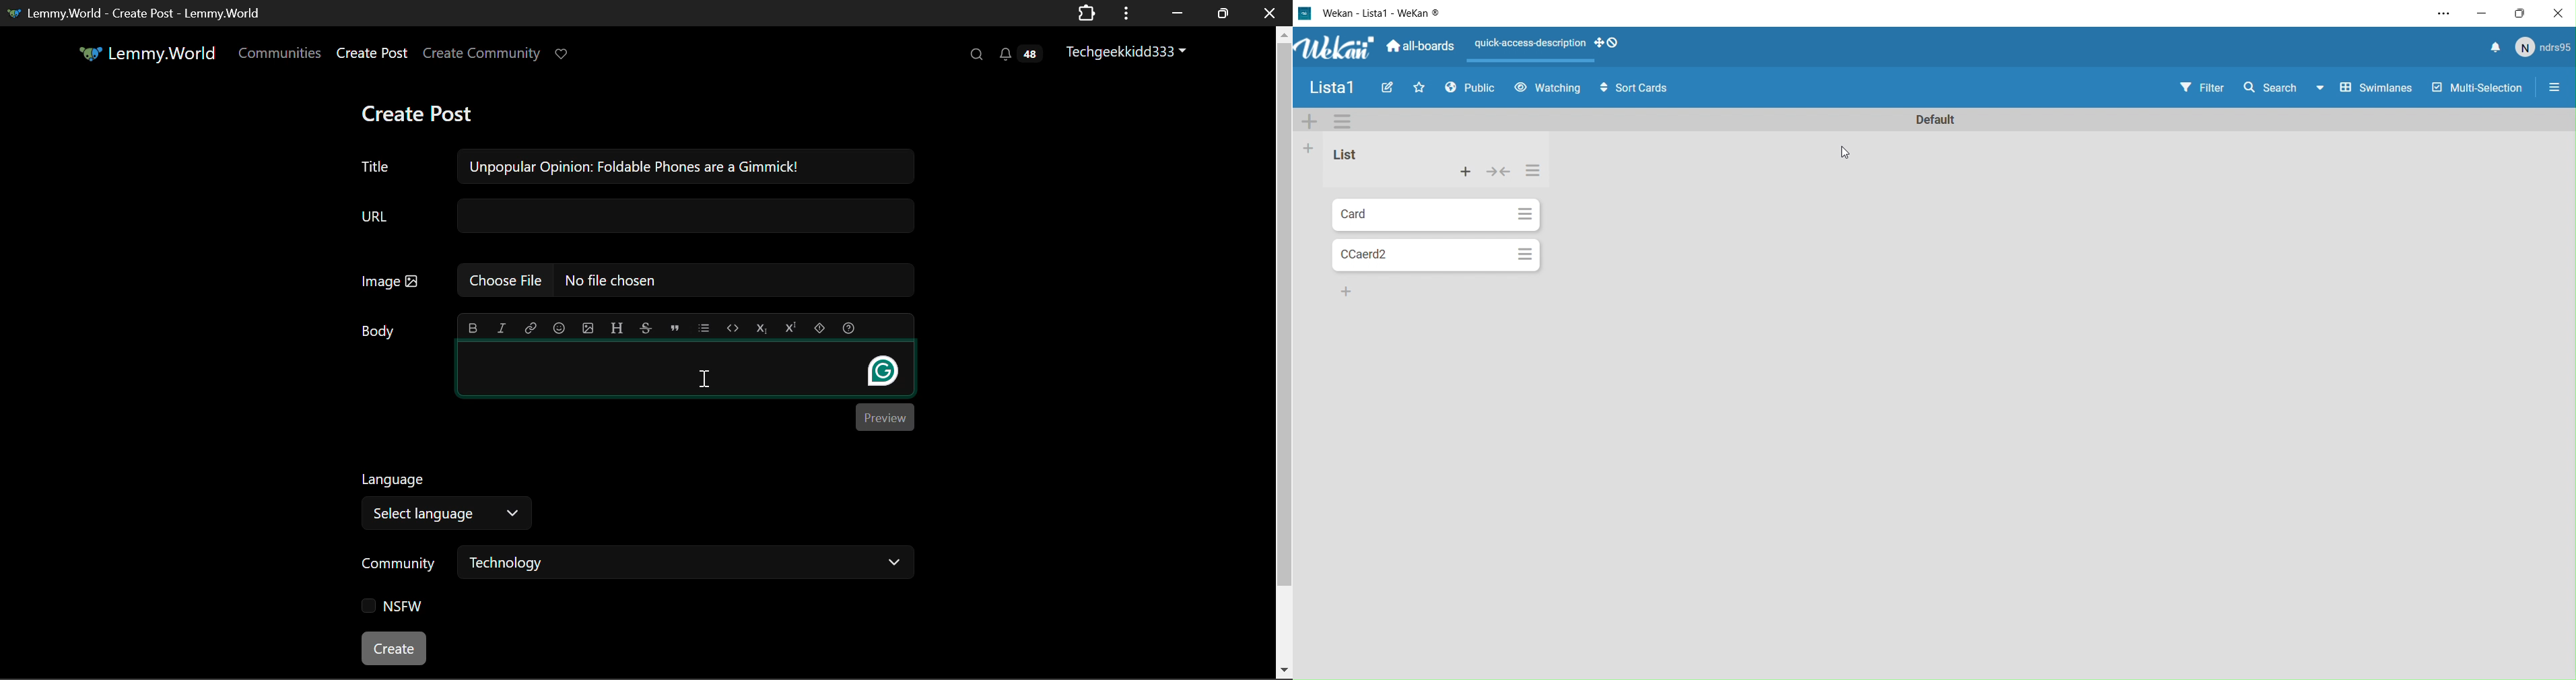  Describe the element at coordinates (1344, 121) in the screenshot. I see `Options` at that location.